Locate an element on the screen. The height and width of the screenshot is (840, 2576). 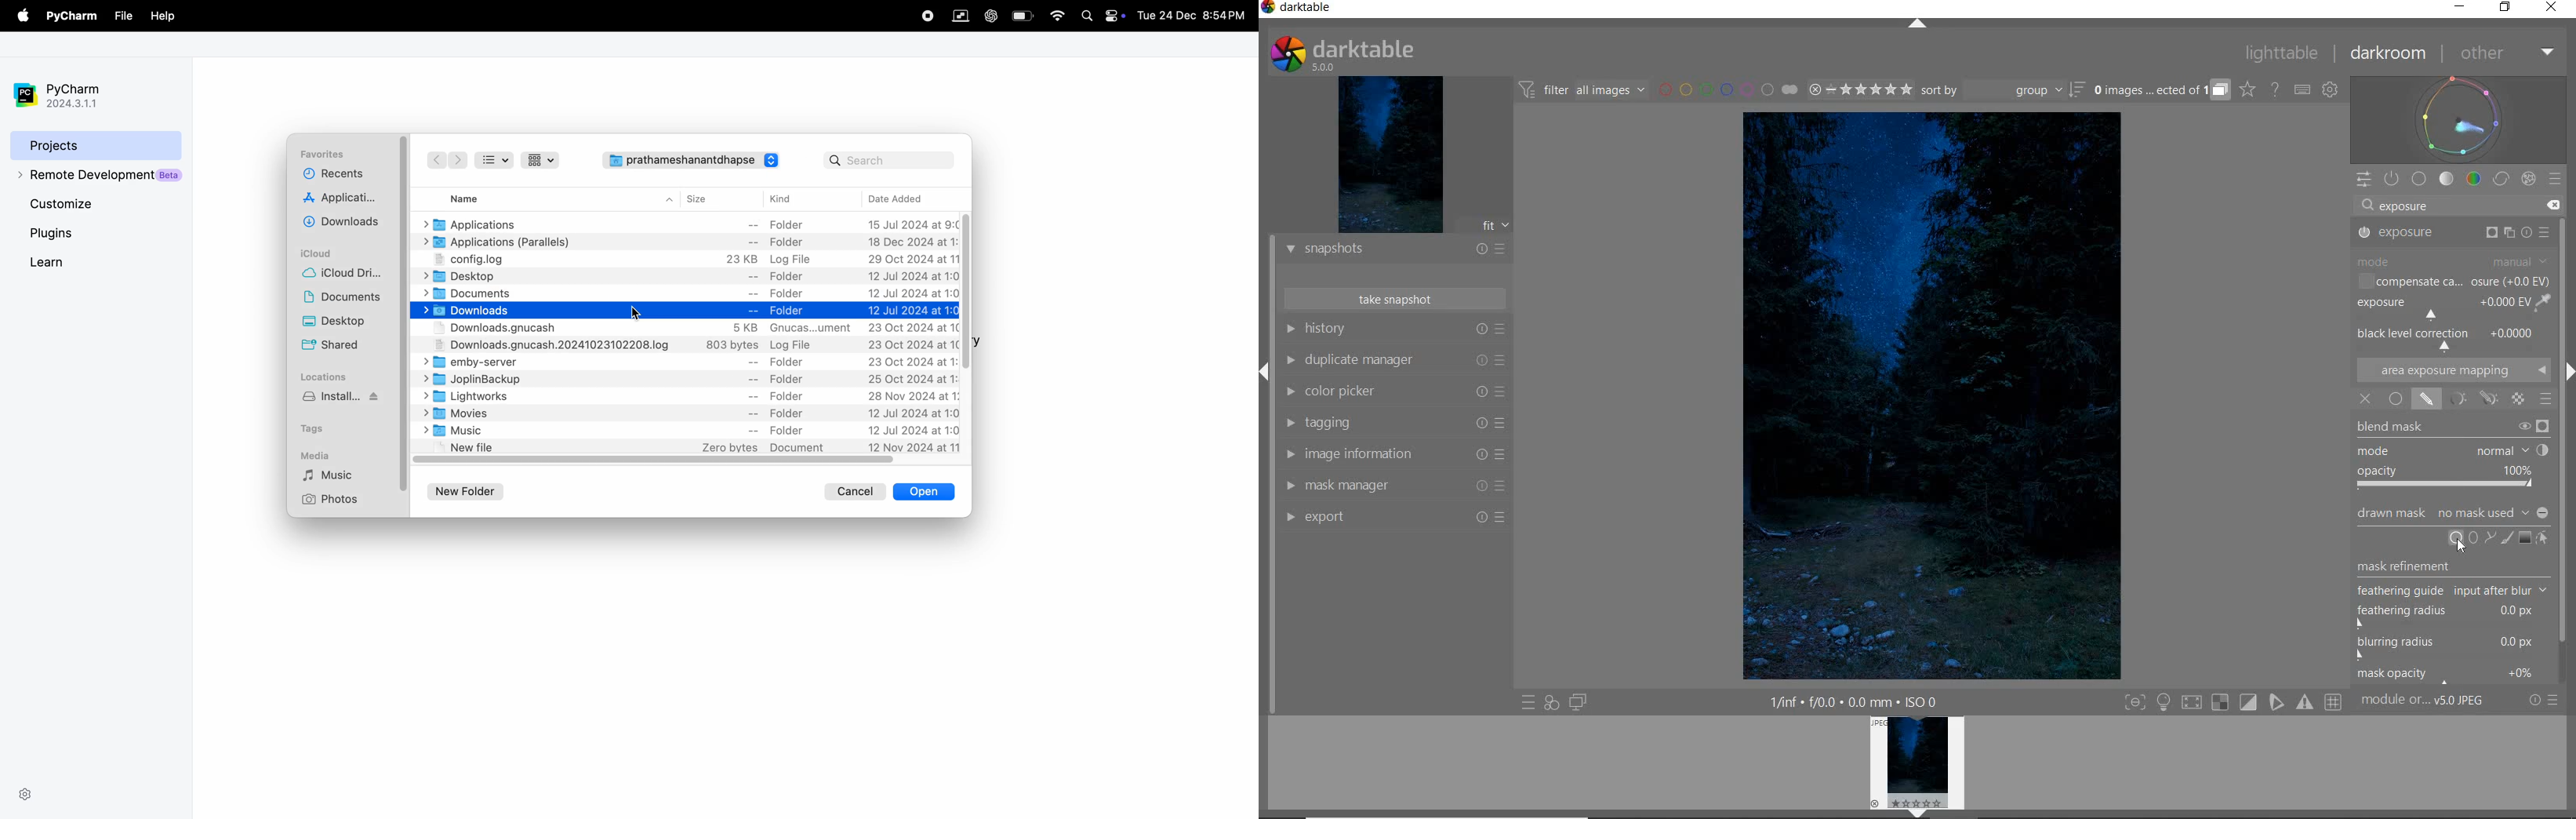
BACK LEVEL CORRECTION is located at coordinates (2452, 338).